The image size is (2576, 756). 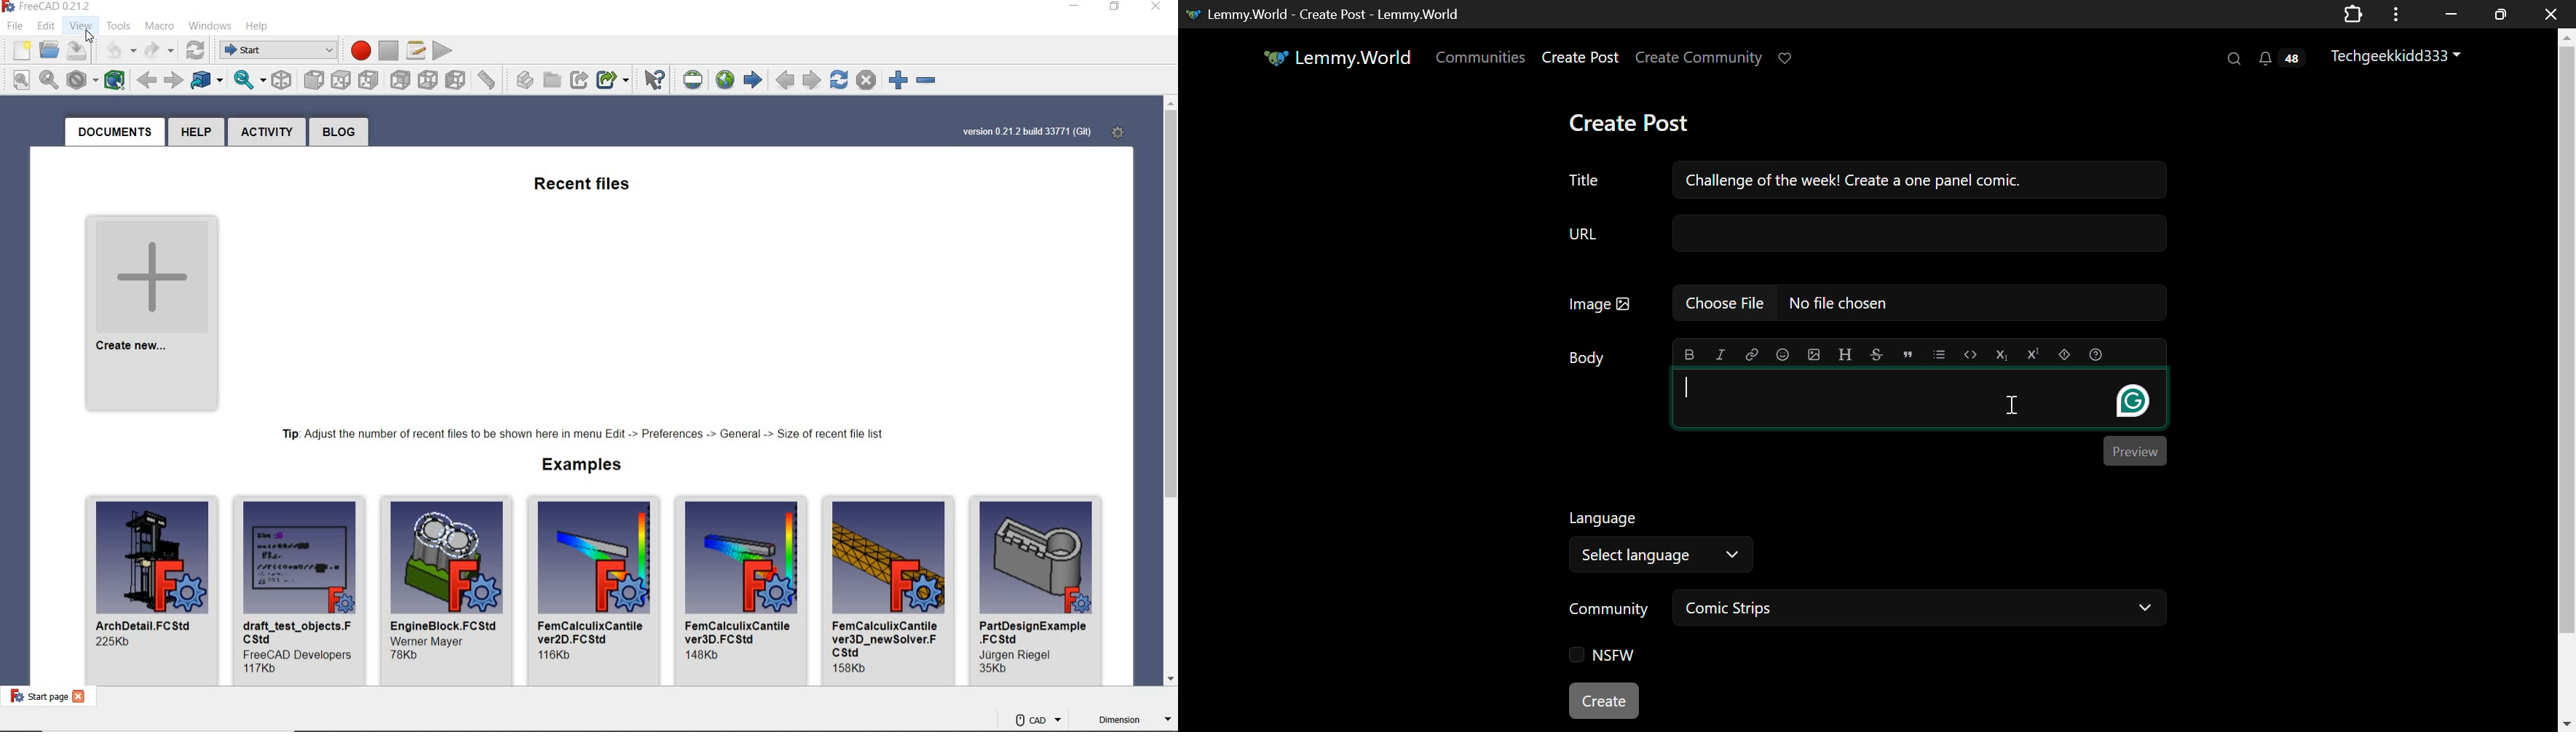 I want to click on windows, so click(x=210, y=26).